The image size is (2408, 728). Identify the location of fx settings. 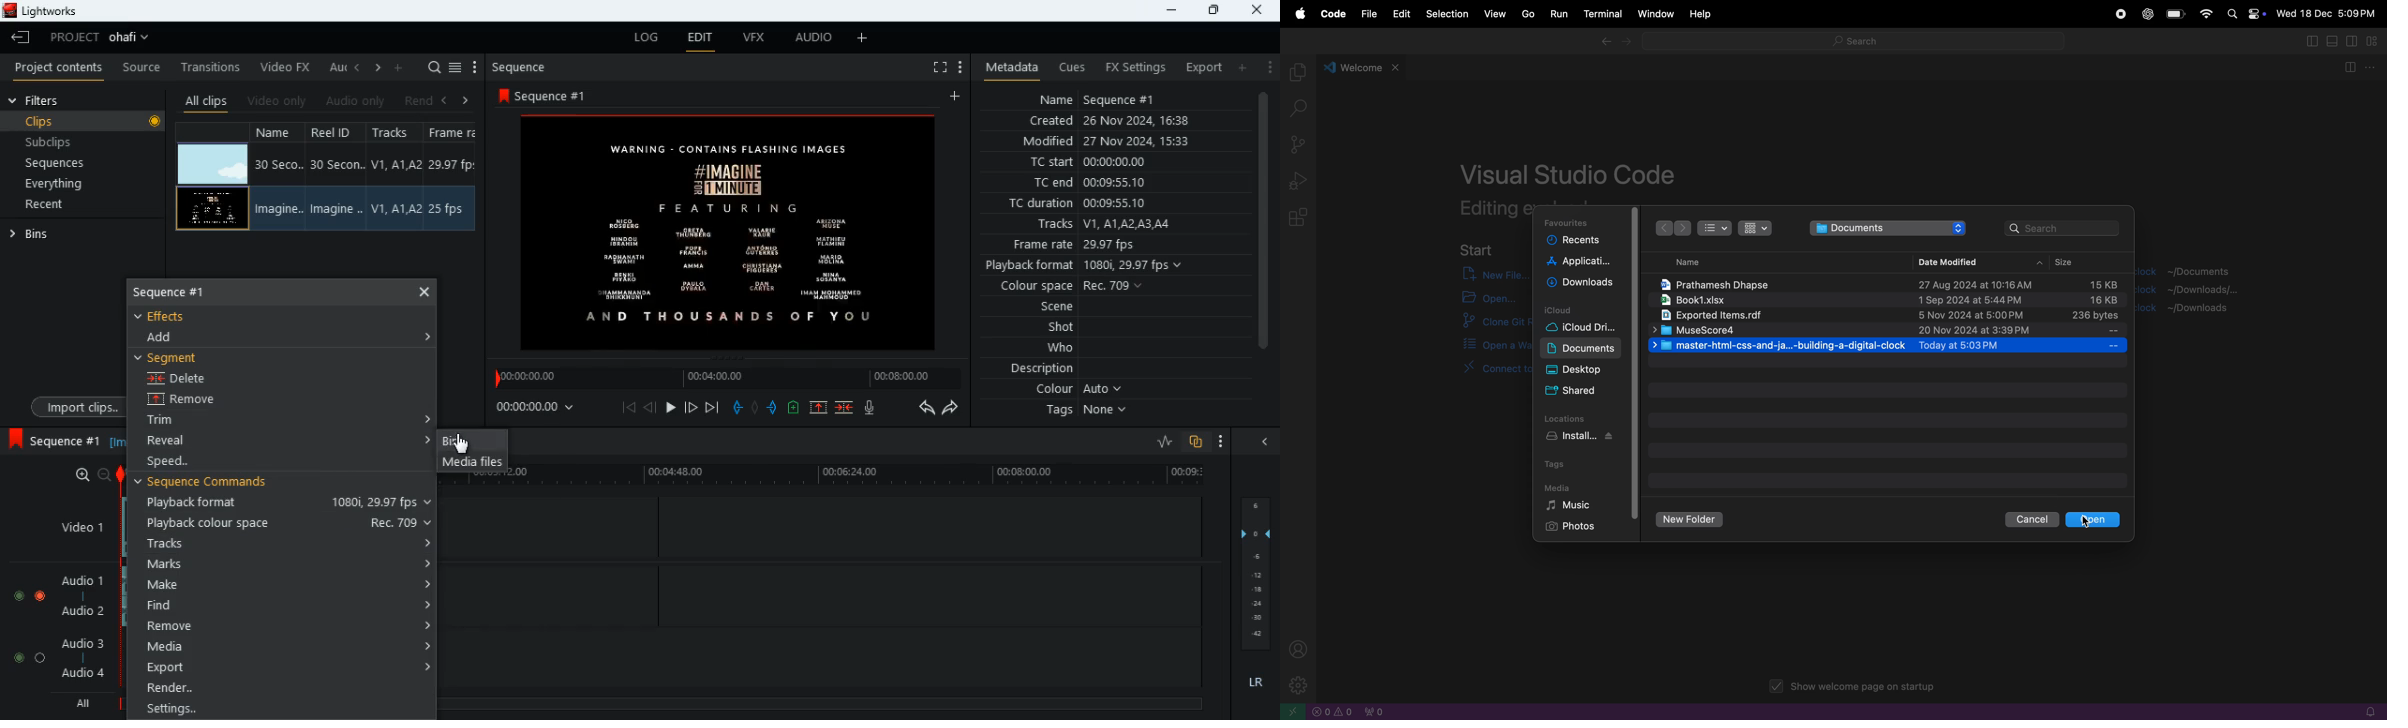
(1133, 65).